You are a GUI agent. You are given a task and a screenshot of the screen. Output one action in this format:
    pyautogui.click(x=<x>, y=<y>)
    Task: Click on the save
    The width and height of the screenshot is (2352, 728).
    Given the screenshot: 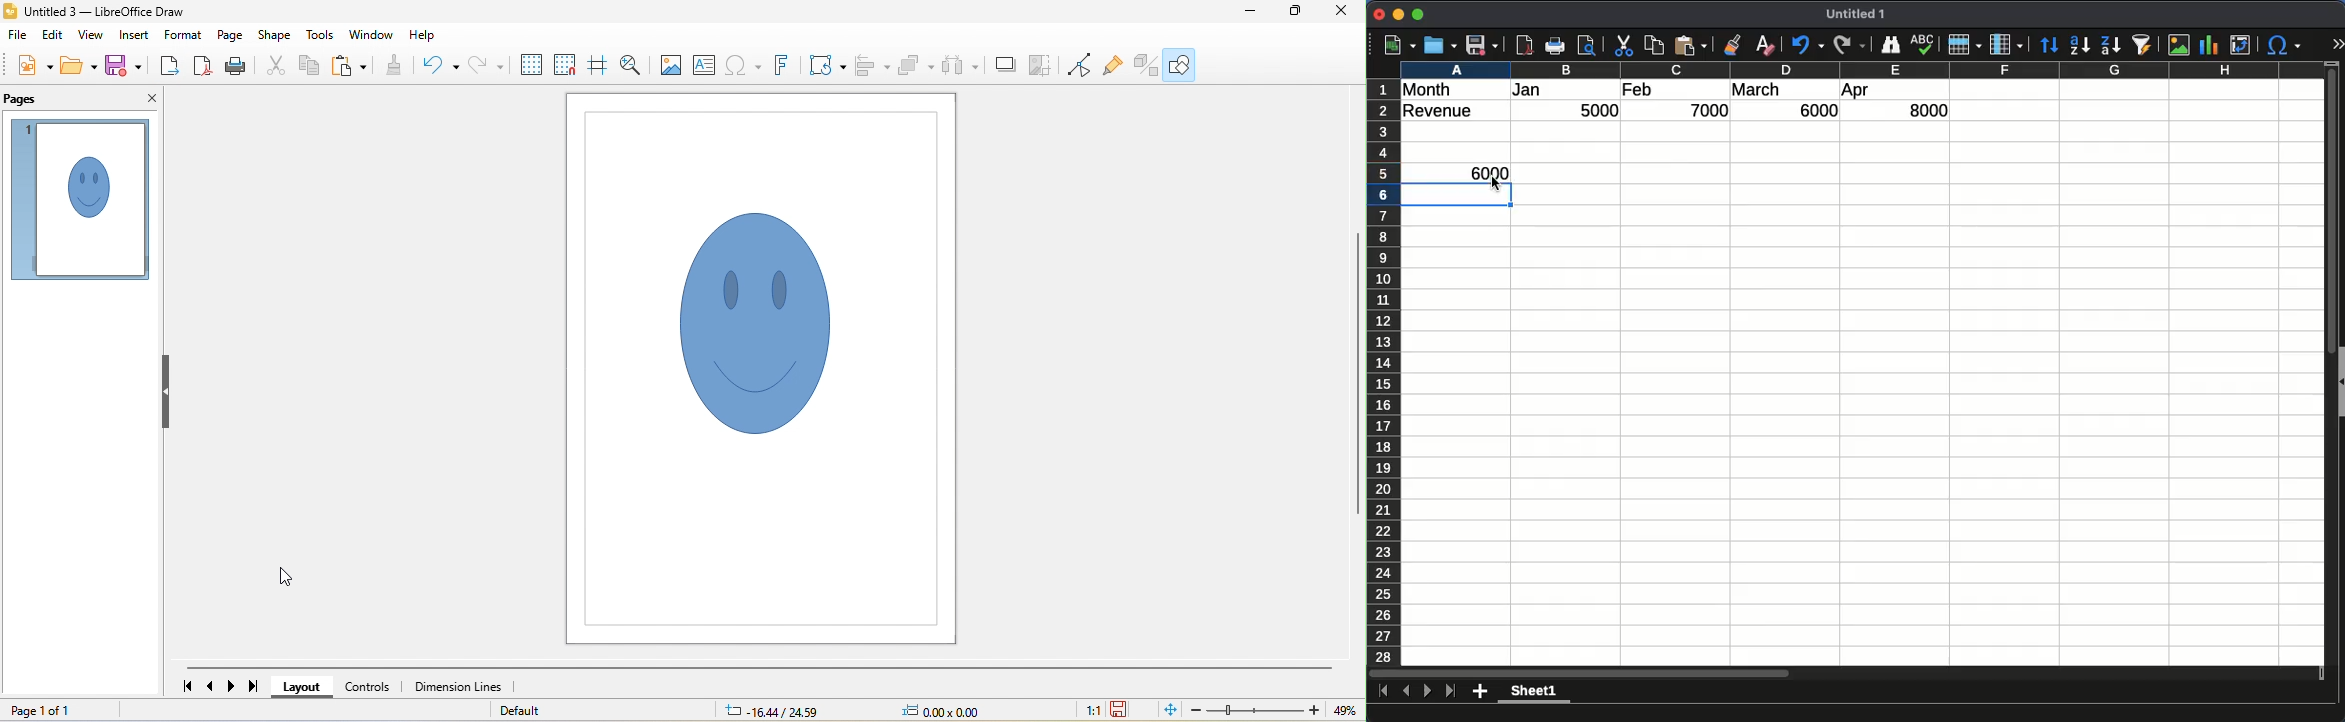 What is the action you would take?
    pyautogui.click(x=1121, y=709)
    